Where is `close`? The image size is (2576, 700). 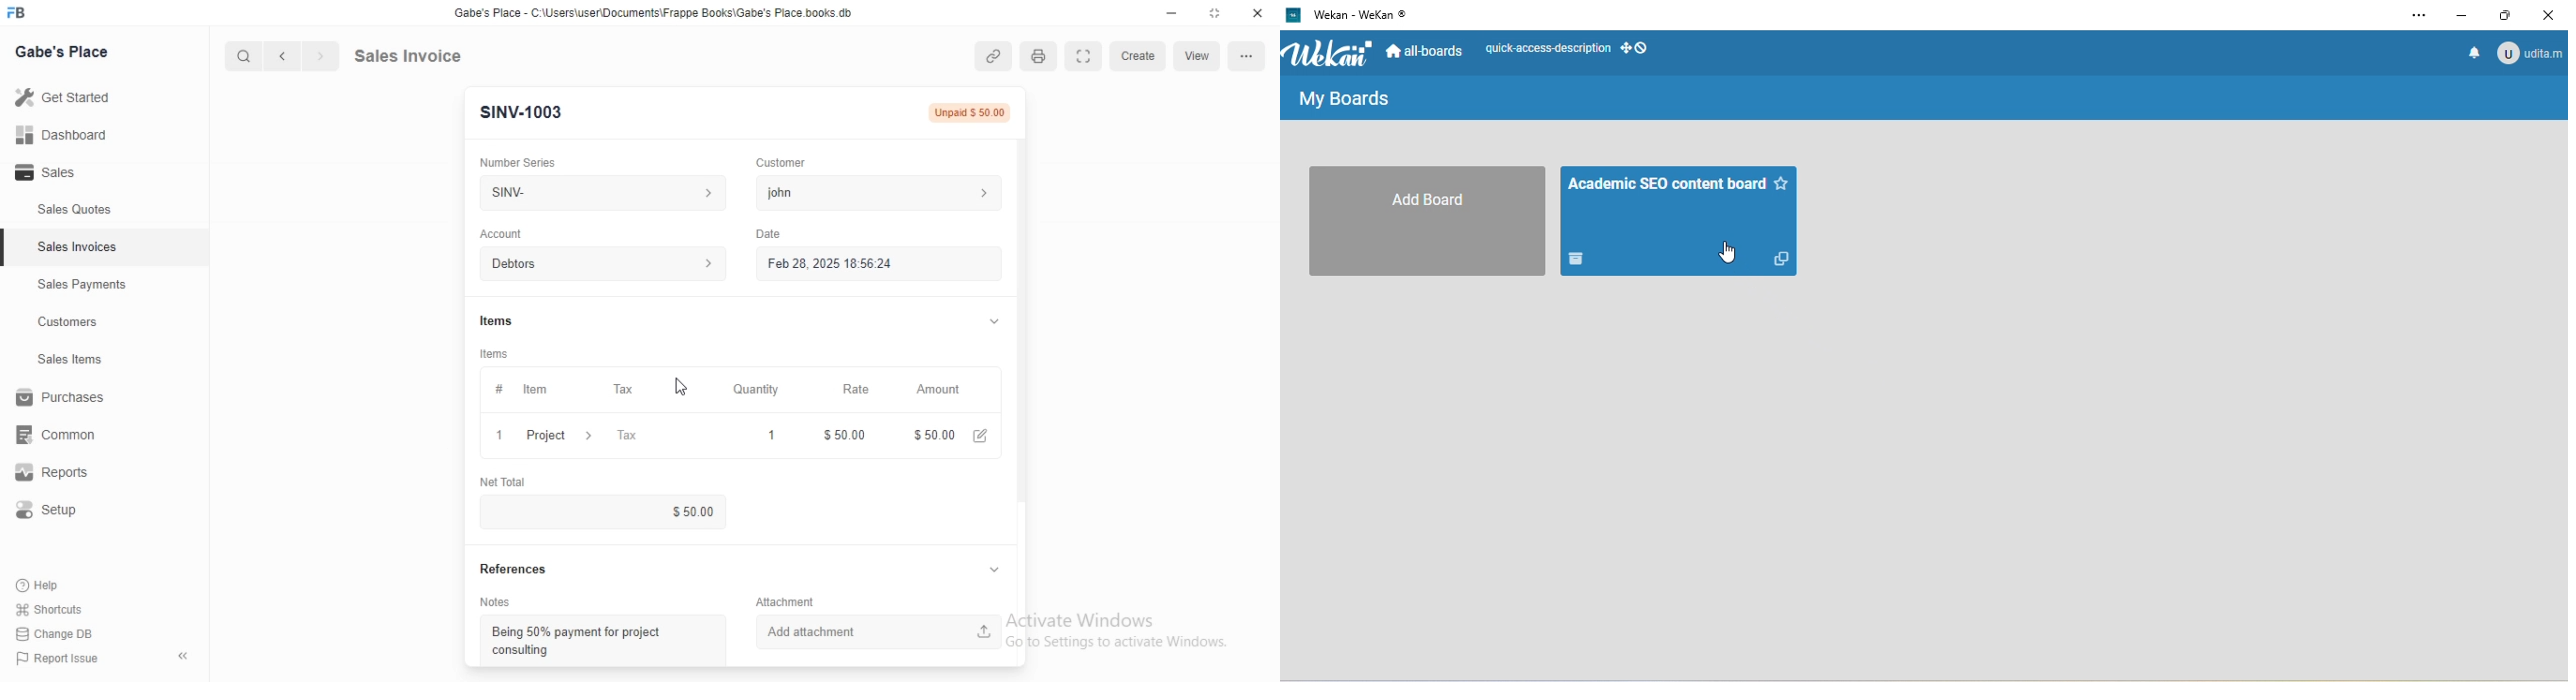
close is located at coordinates (1257, 14).